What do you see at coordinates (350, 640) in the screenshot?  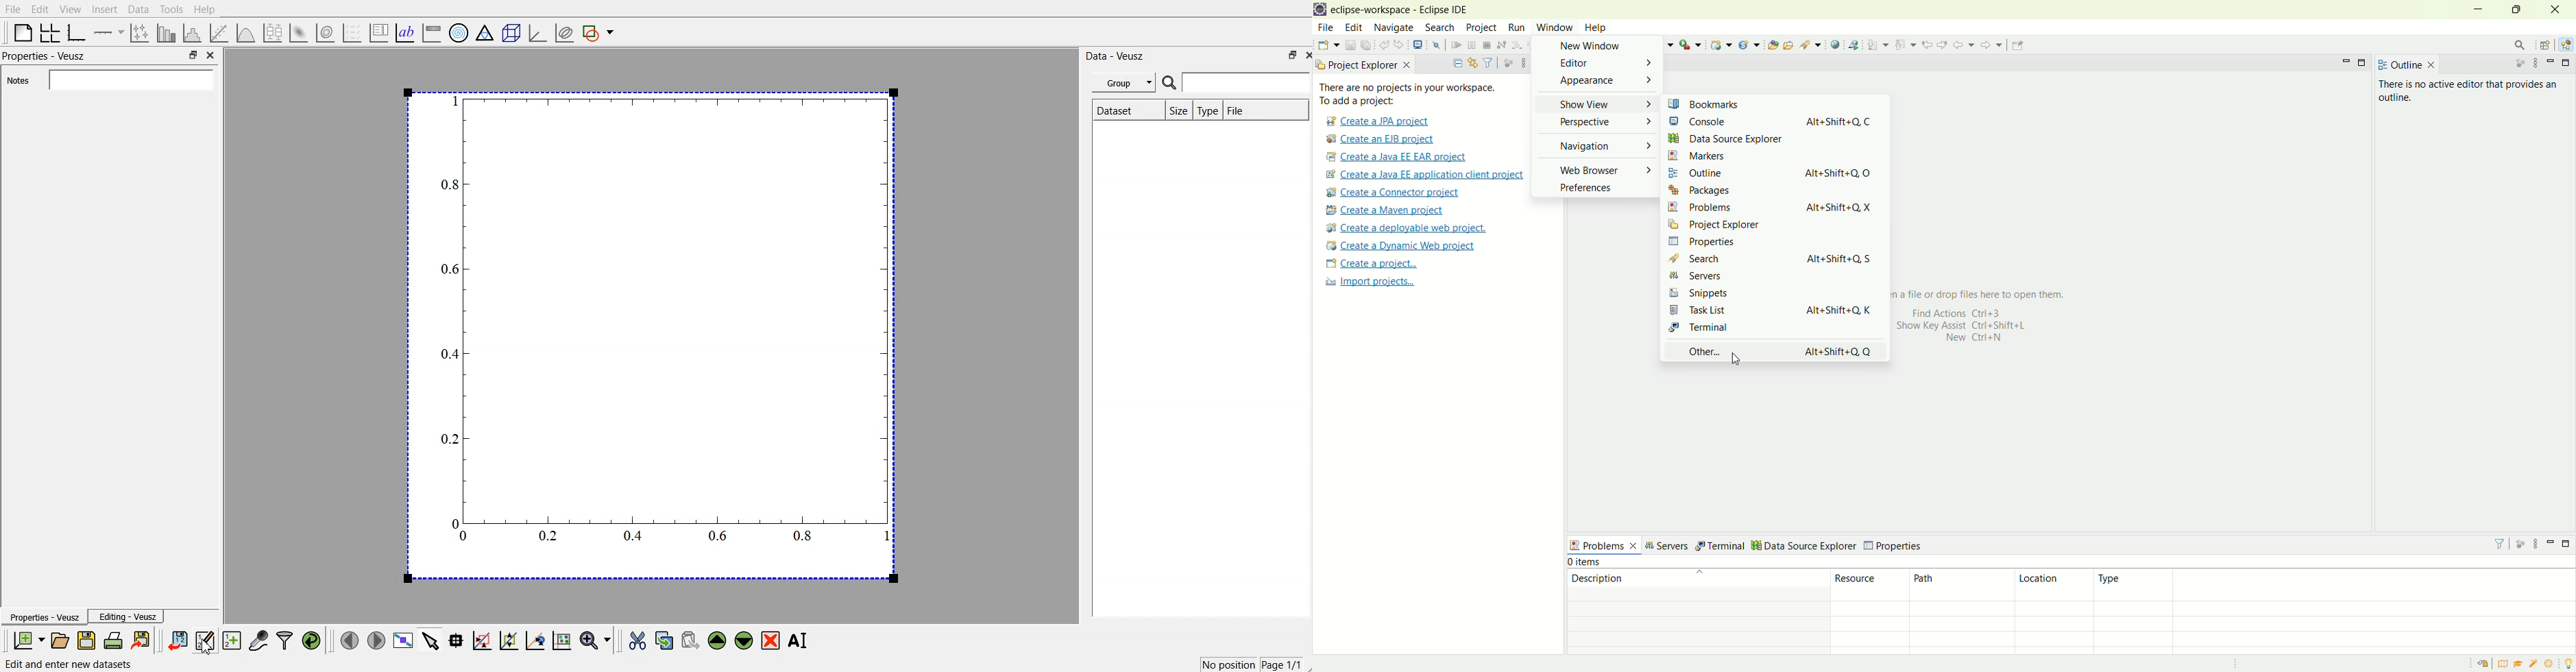 I see `move to previous page` at bounding box center [350, 640].